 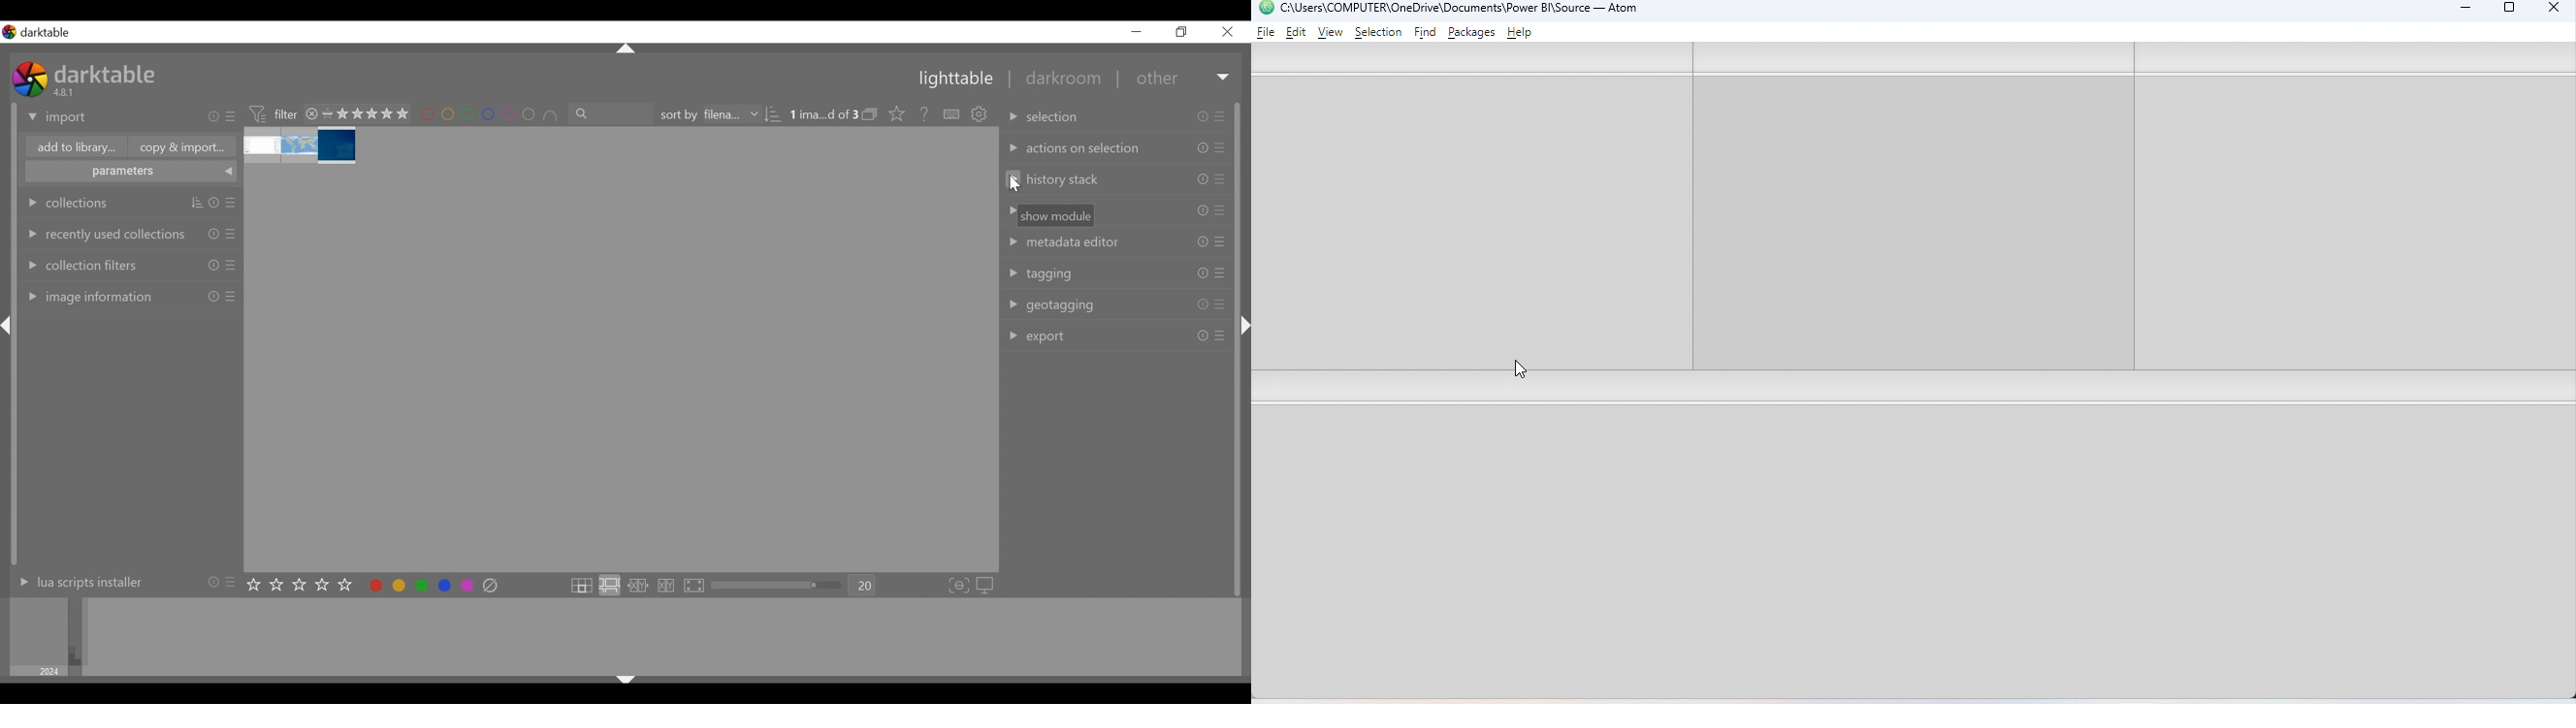 I want to click on info, so click(x=1204, y=241).